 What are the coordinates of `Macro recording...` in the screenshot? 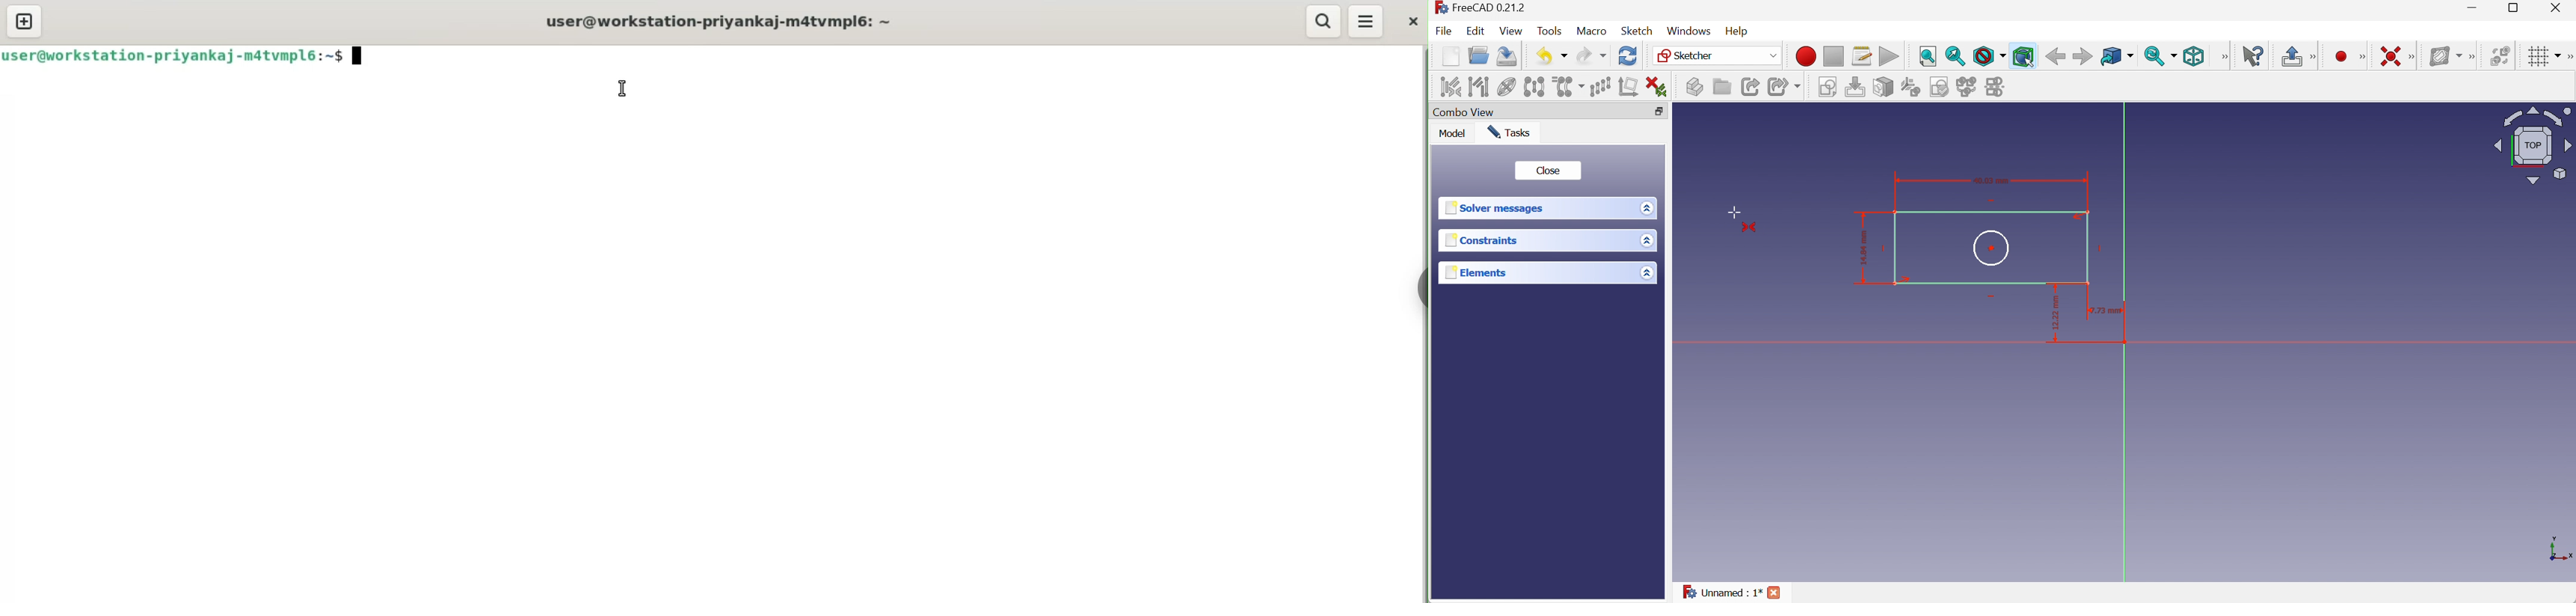 It's located at (1805, 56).